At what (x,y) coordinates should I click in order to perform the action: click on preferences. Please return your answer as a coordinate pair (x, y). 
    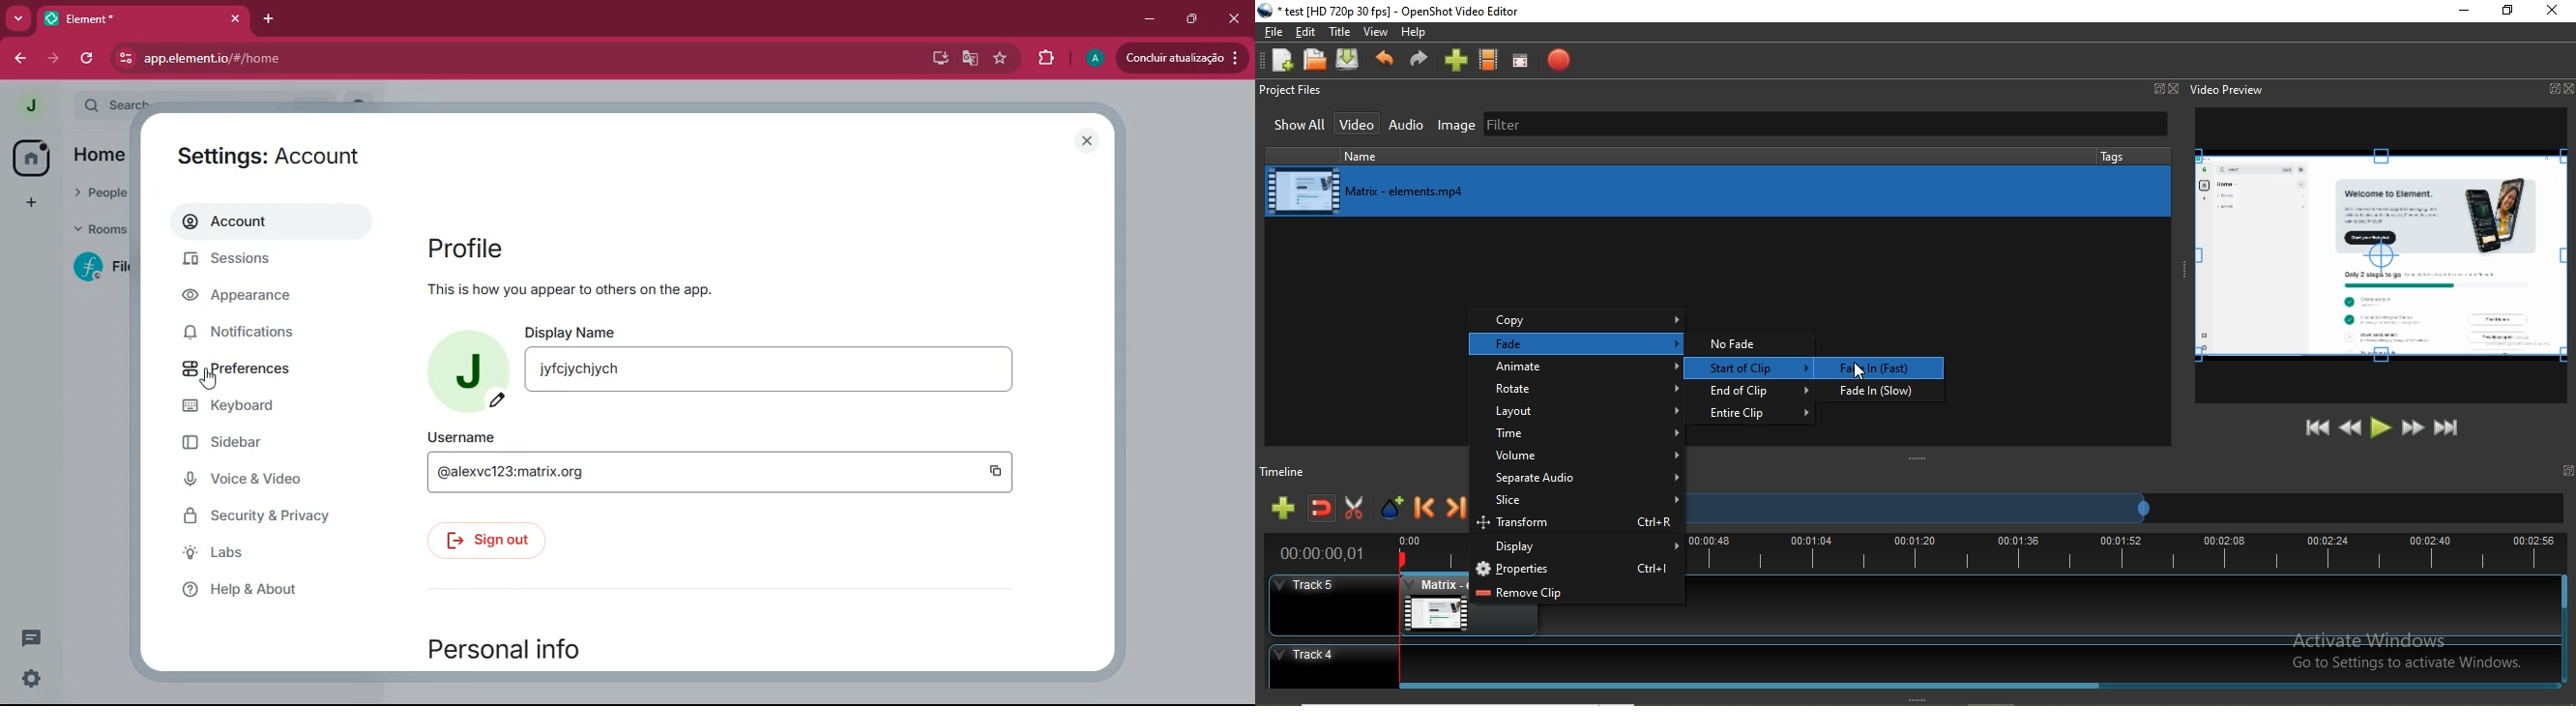
    Looking at the image, I should click on (268, 364).